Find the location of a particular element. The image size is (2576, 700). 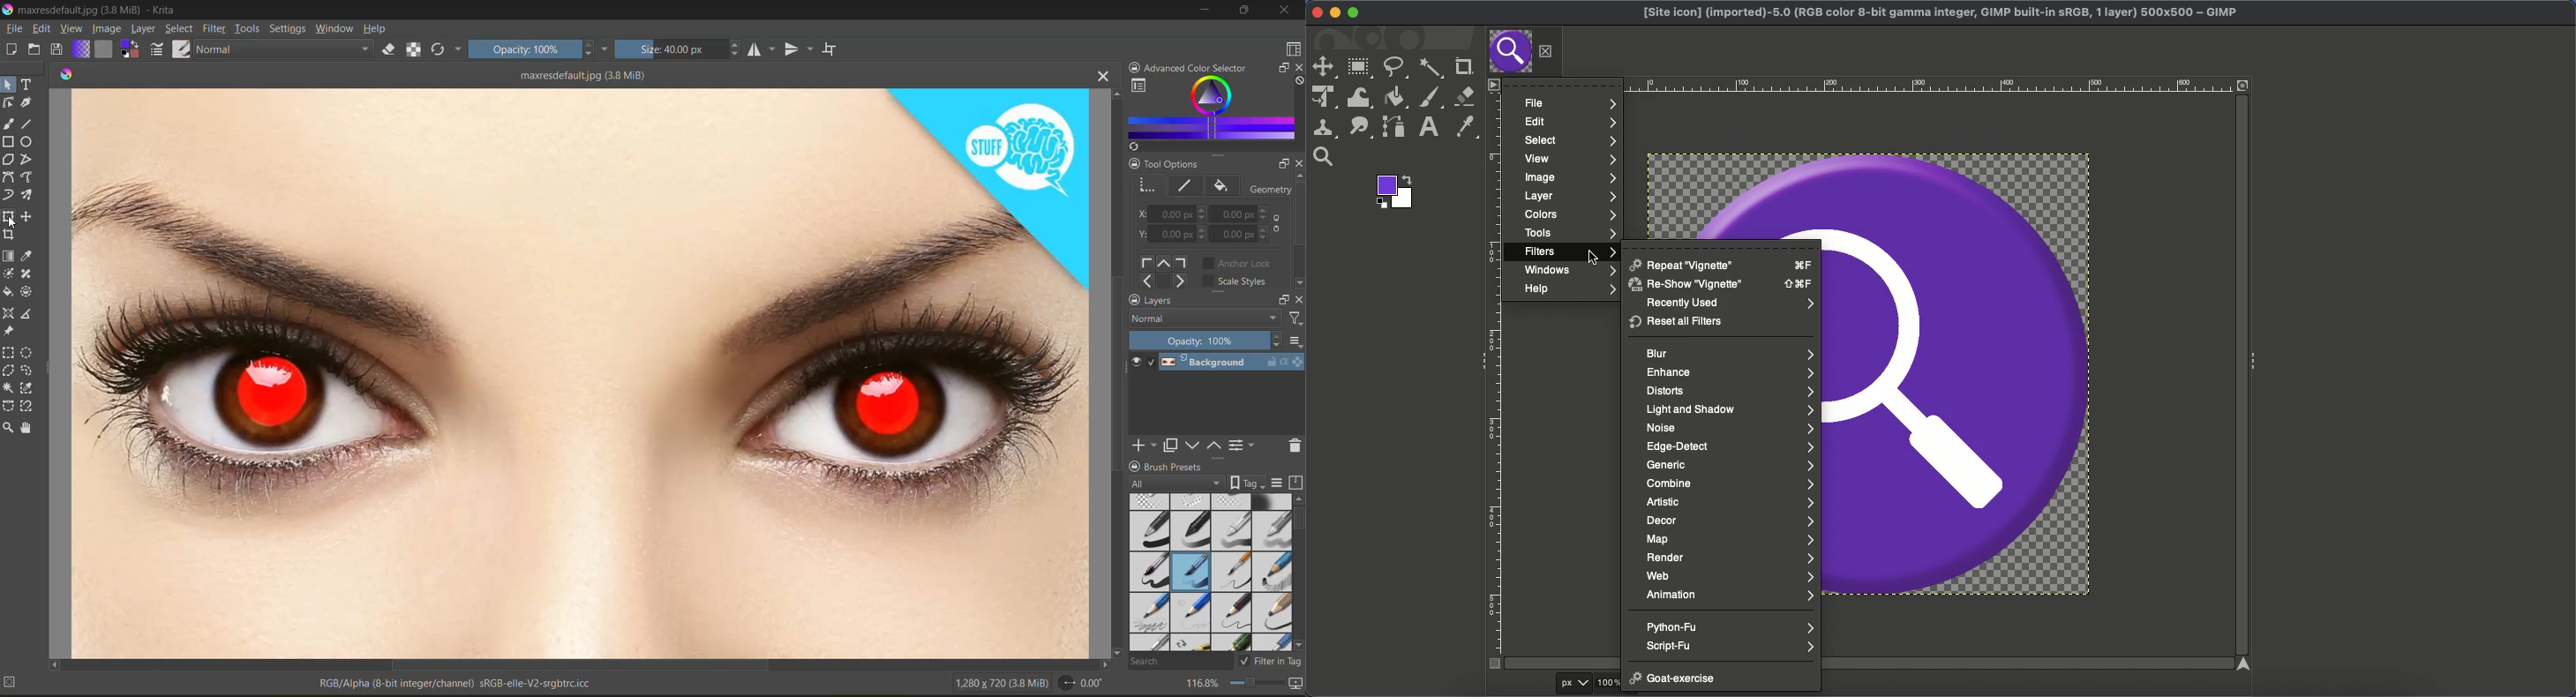

Layers is located at coordinates (1570, 197).